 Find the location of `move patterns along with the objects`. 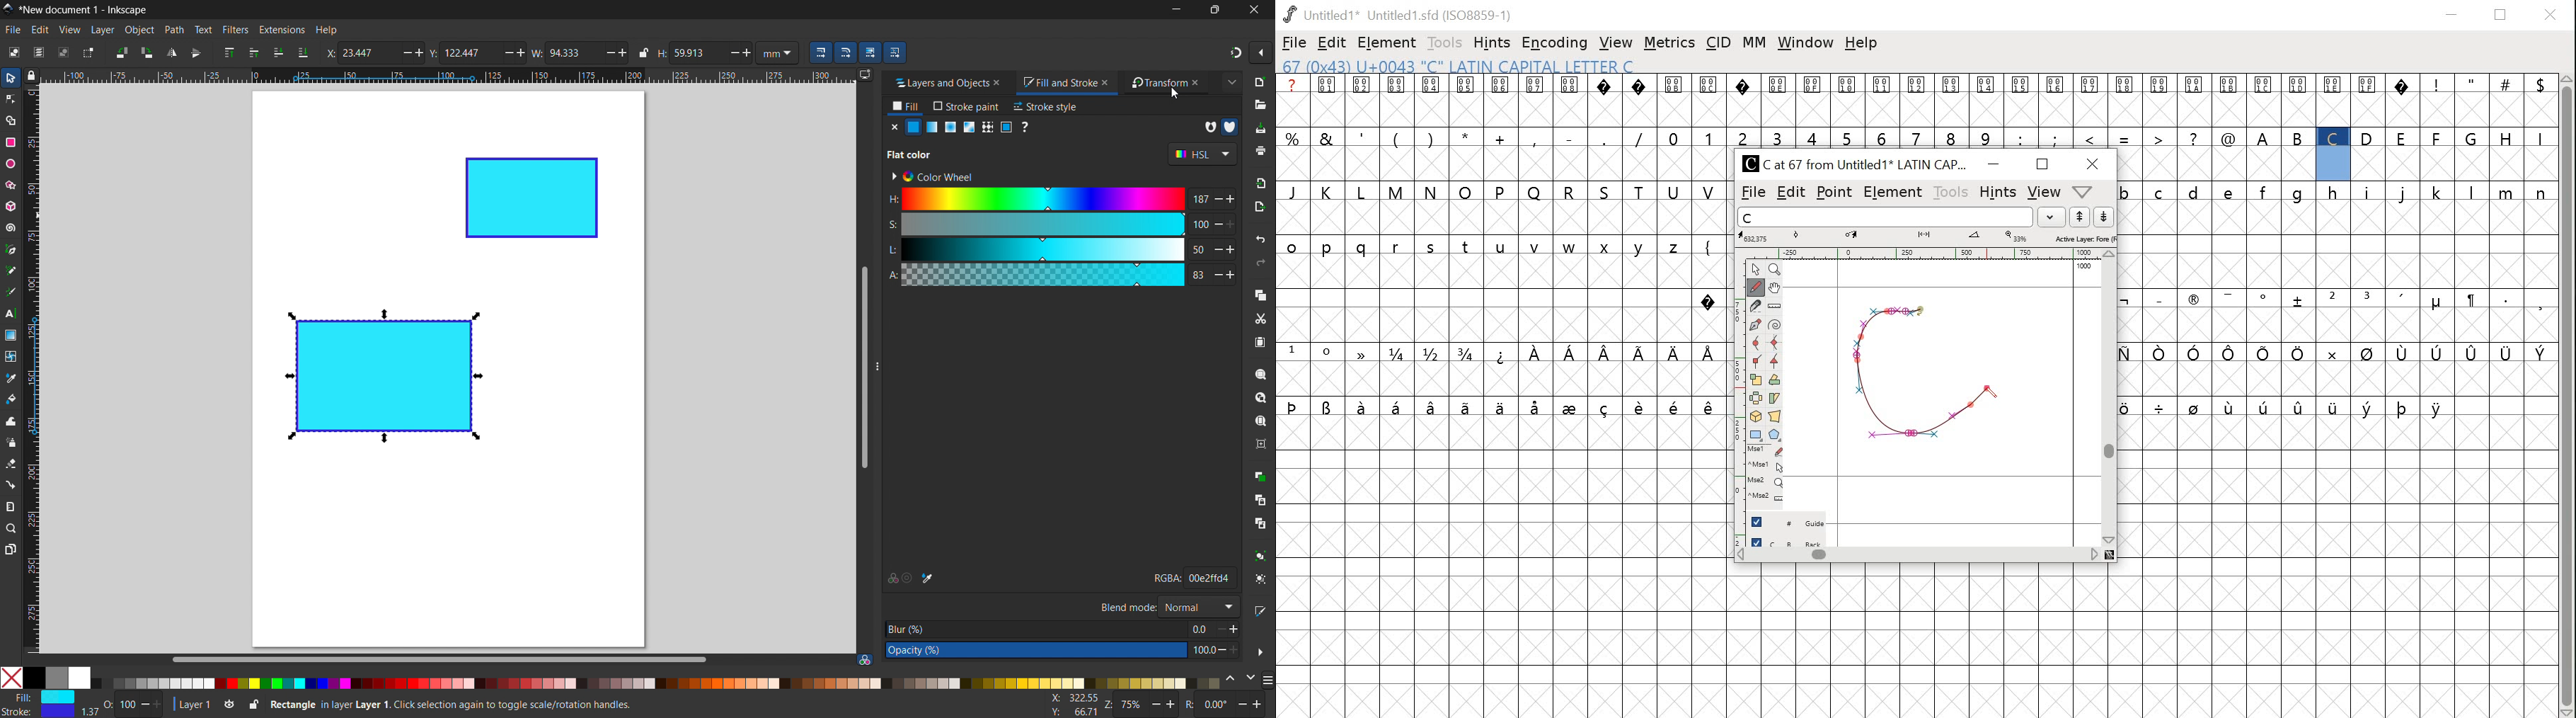

move patterns along with the objects is located at coordinates (895, 52).